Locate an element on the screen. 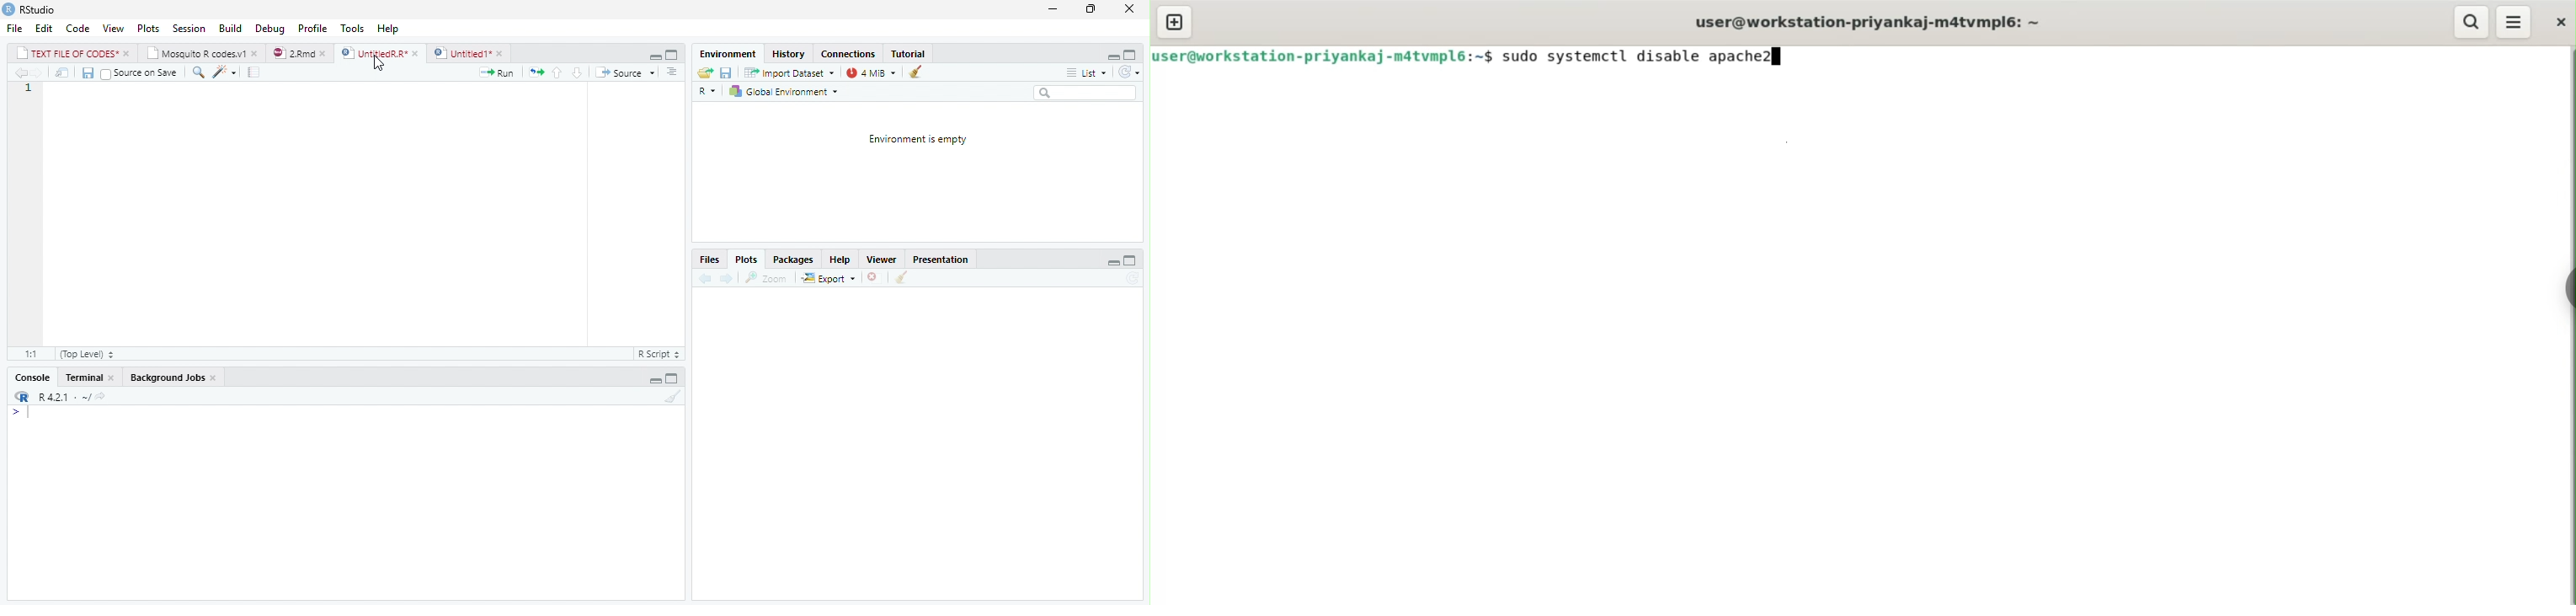  Packages is located at coordinates (791, 260).